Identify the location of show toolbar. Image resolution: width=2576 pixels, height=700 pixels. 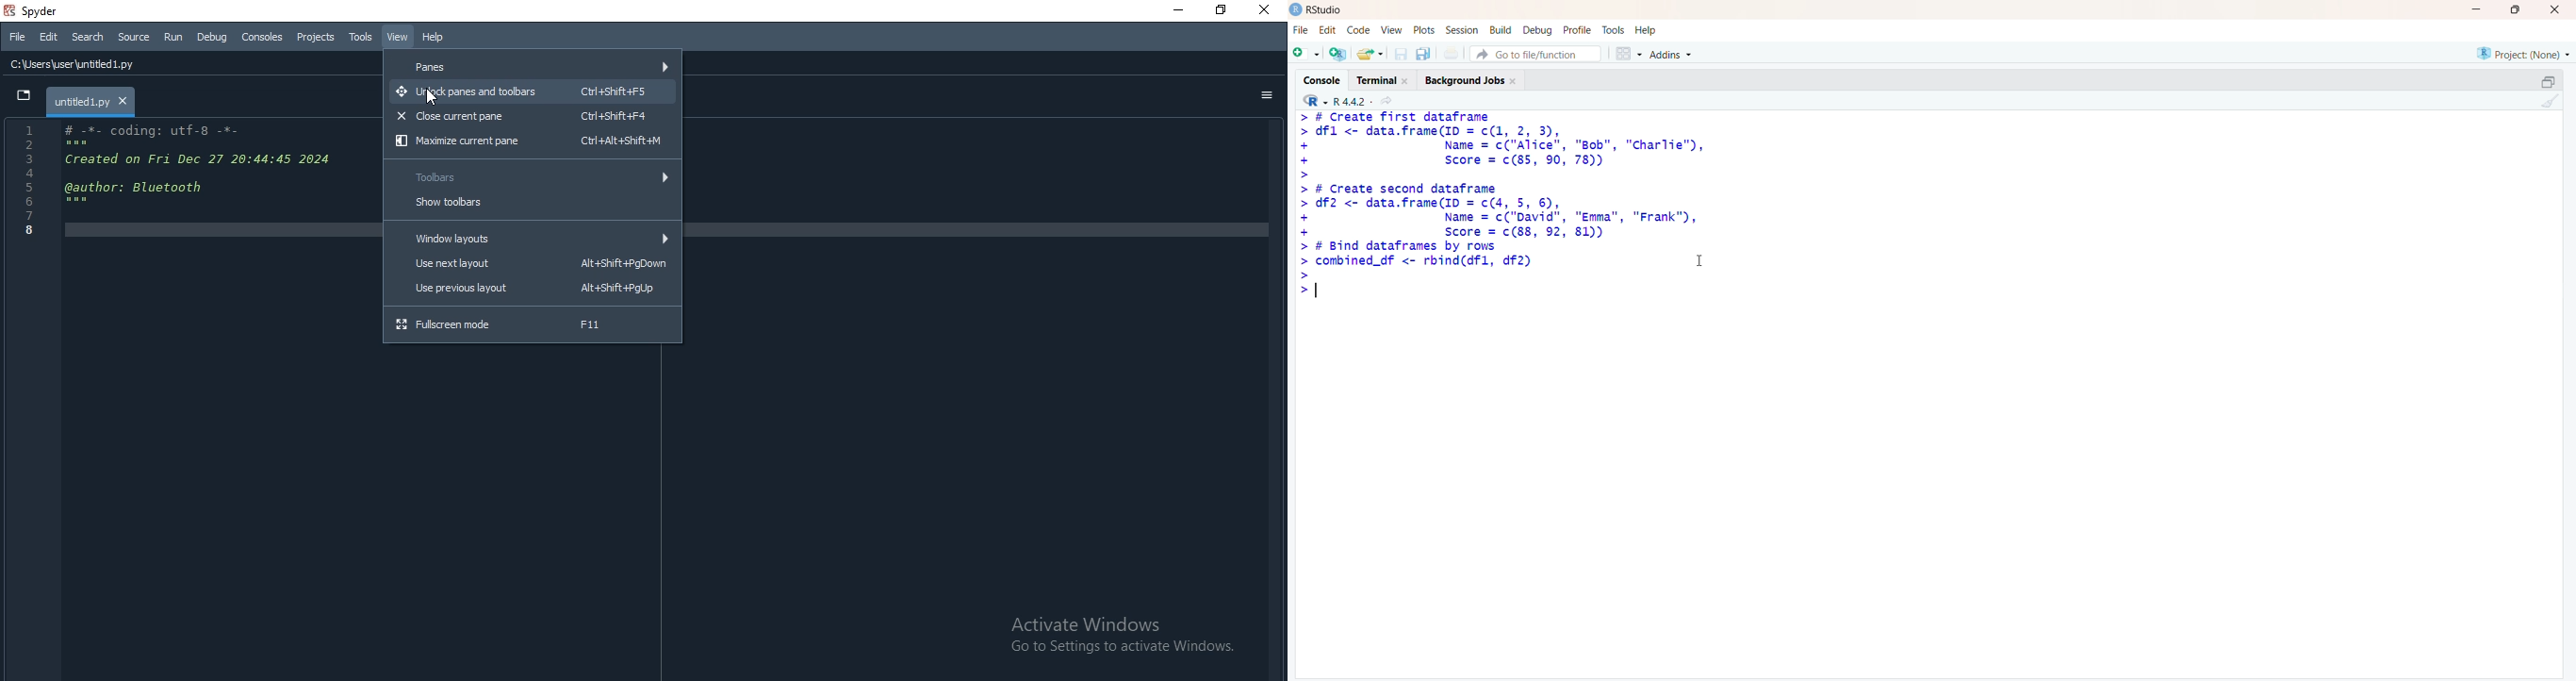
(530, 207).